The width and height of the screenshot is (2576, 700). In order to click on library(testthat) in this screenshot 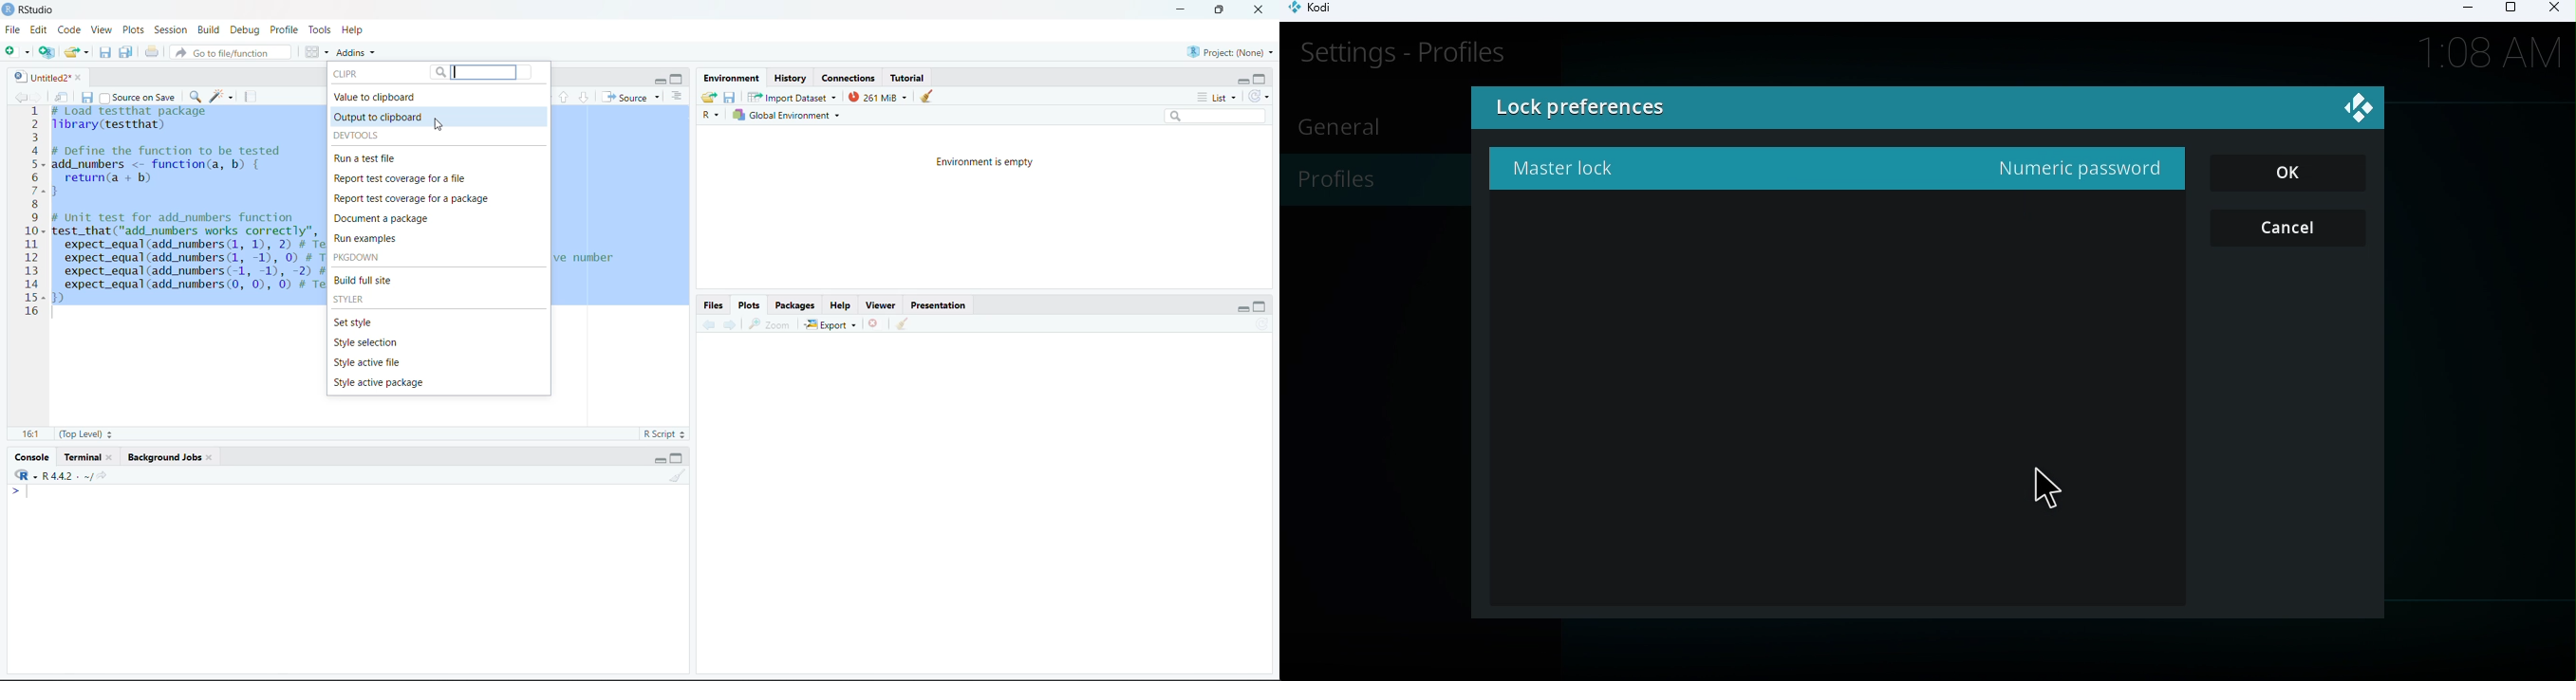, I will do `click(109, 125)`.